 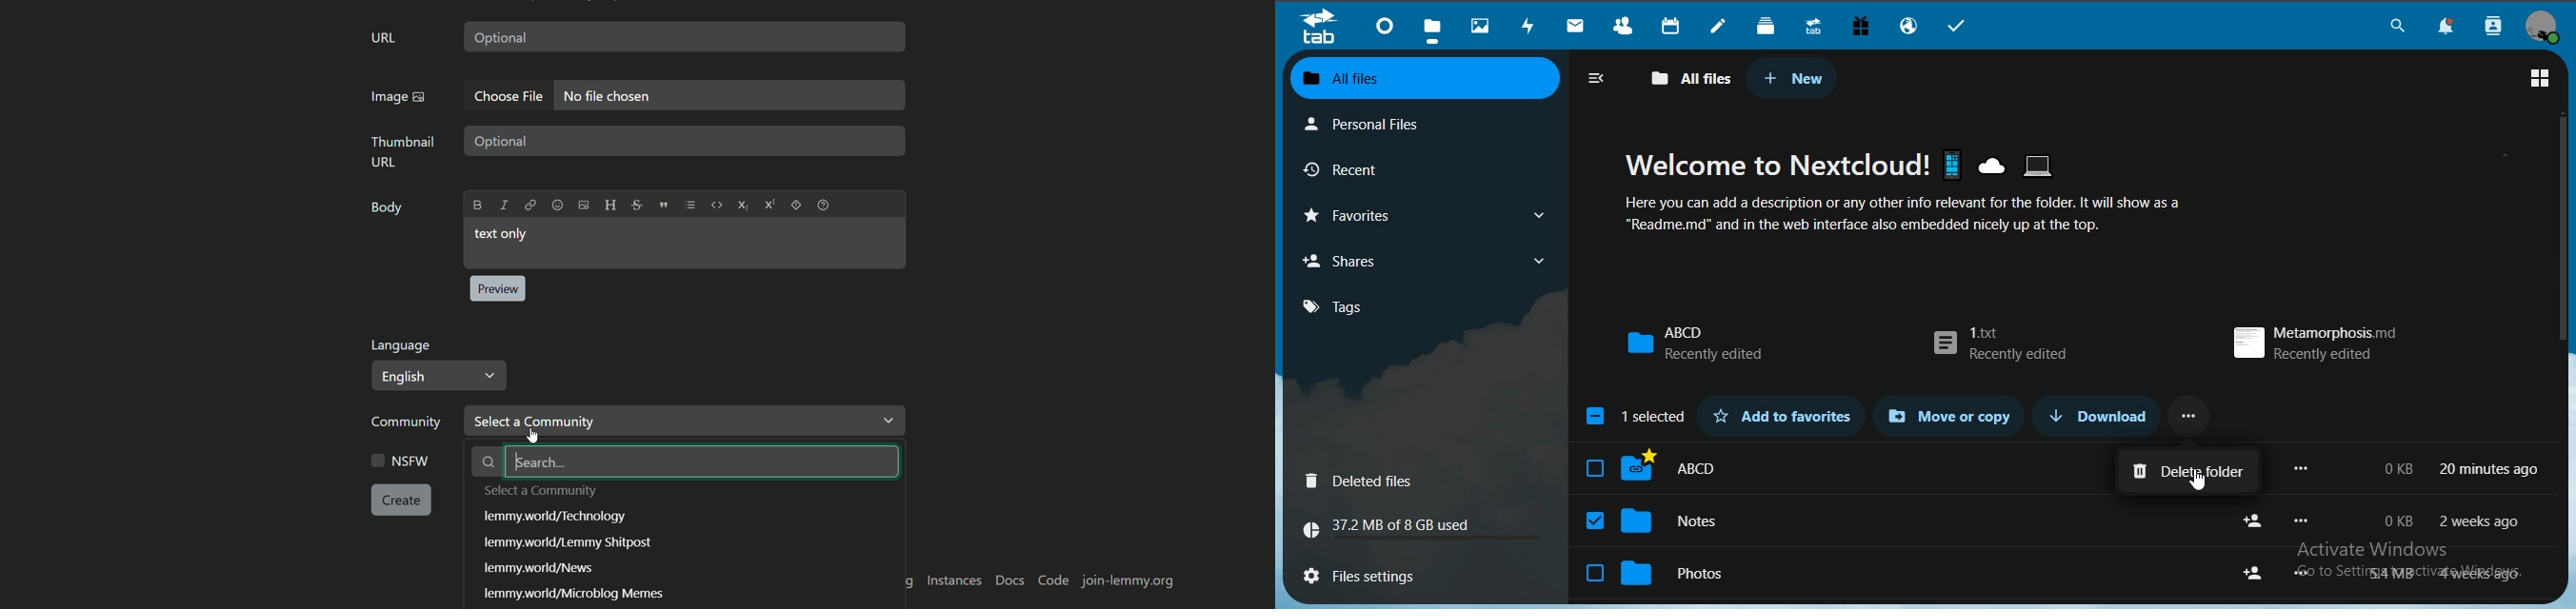 What do you see at coordinates (1635, 415) in the screenshot?
I see `1 selected` at bounding box center [1635, 415].